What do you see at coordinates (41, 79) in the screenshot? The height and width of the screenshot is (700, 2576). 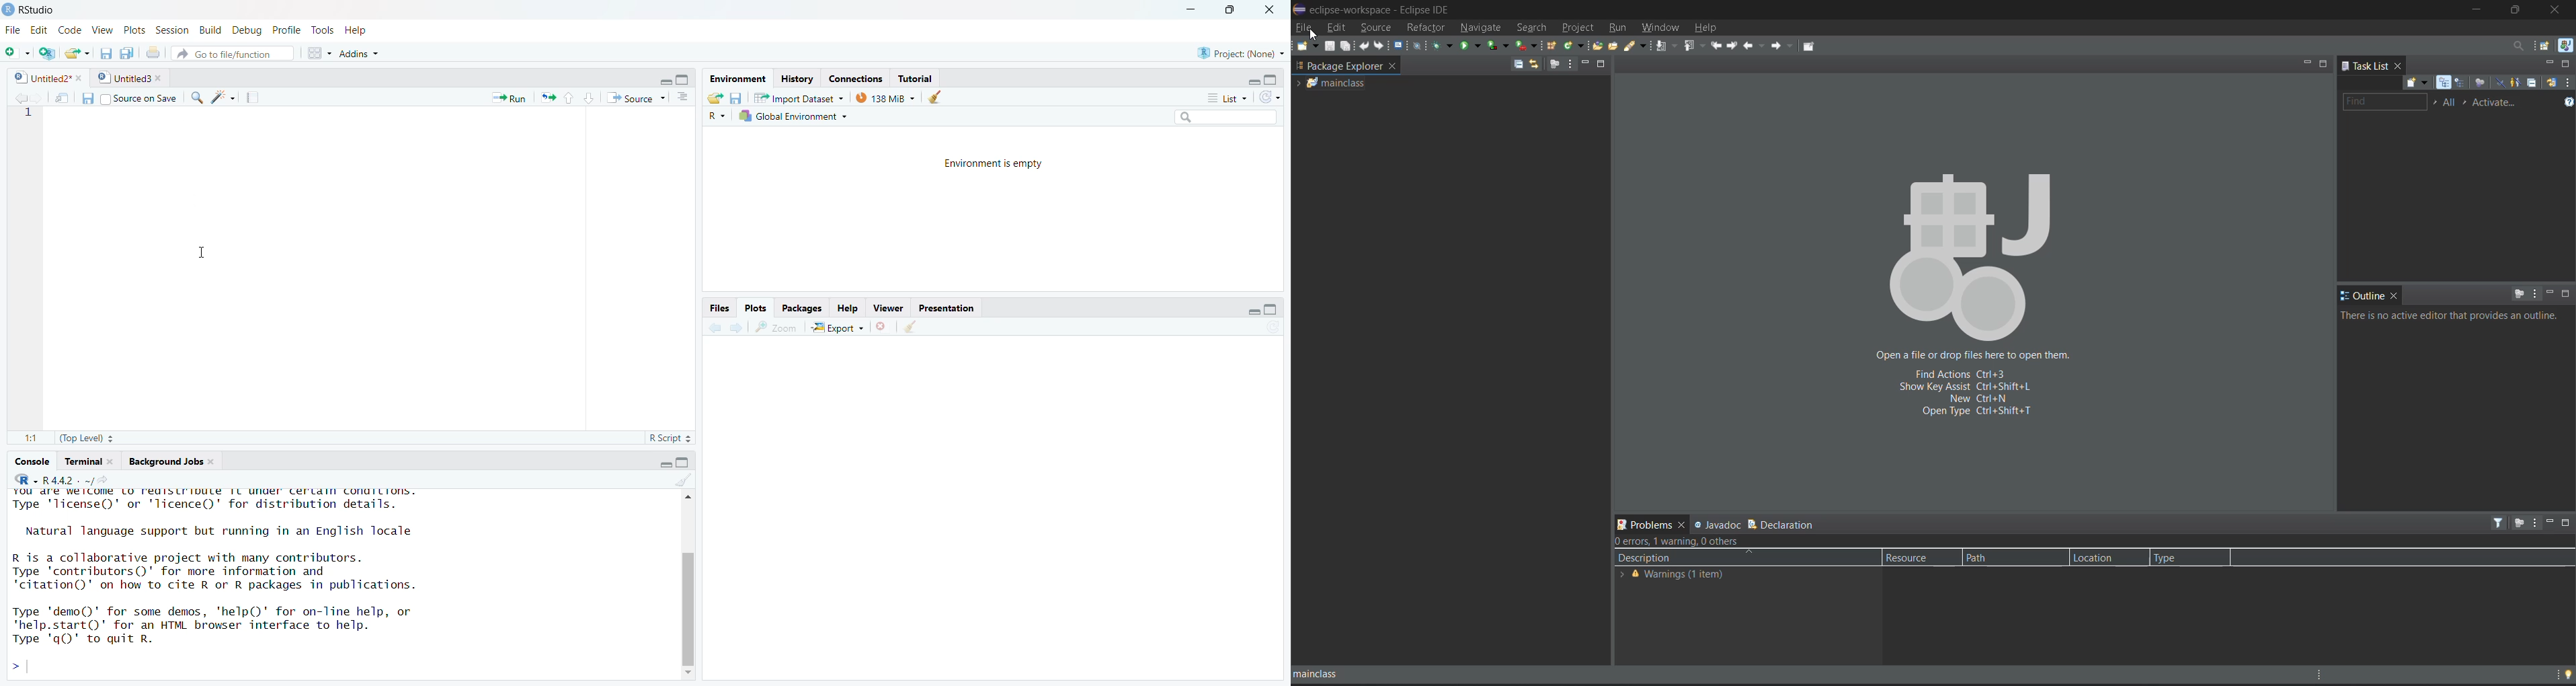 I see `9] Untitled?"` at bounding box center [41, 79].